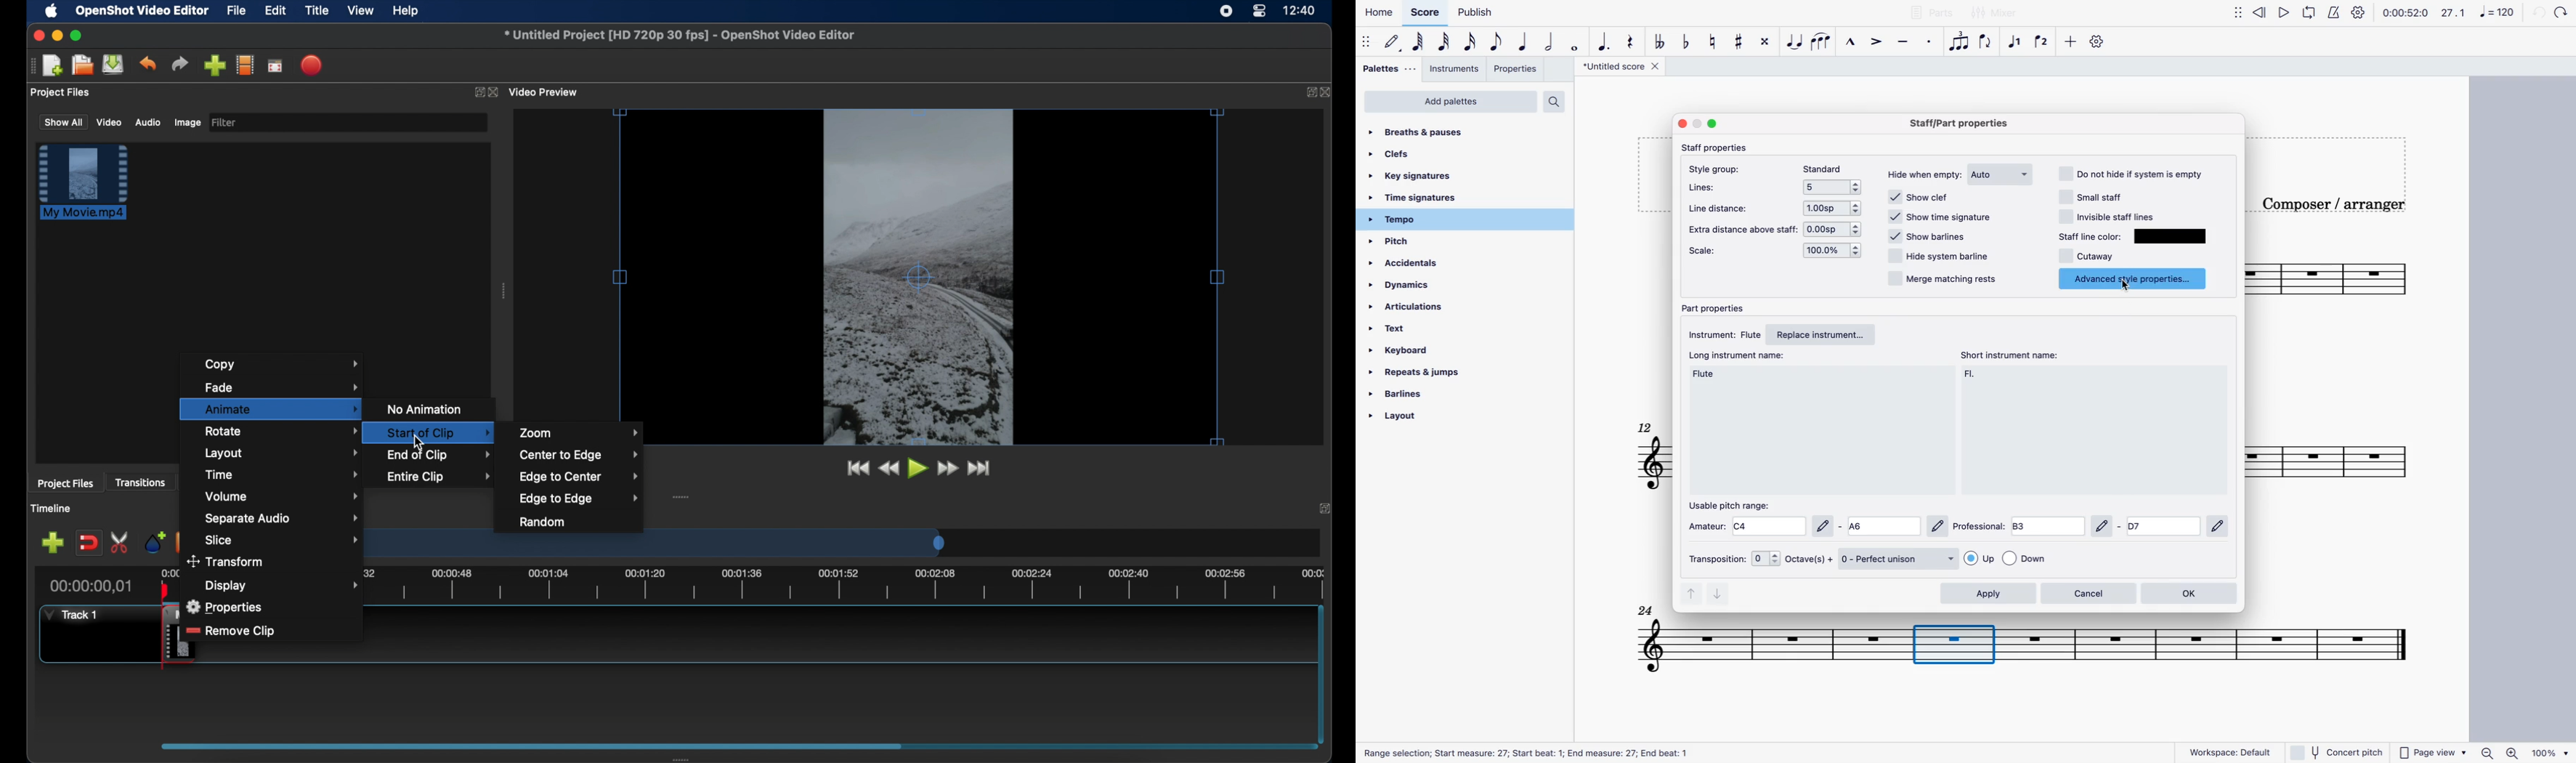  Describe the element at coordinates (532, 745) in the screenshot. I see `scroll box` at that location.